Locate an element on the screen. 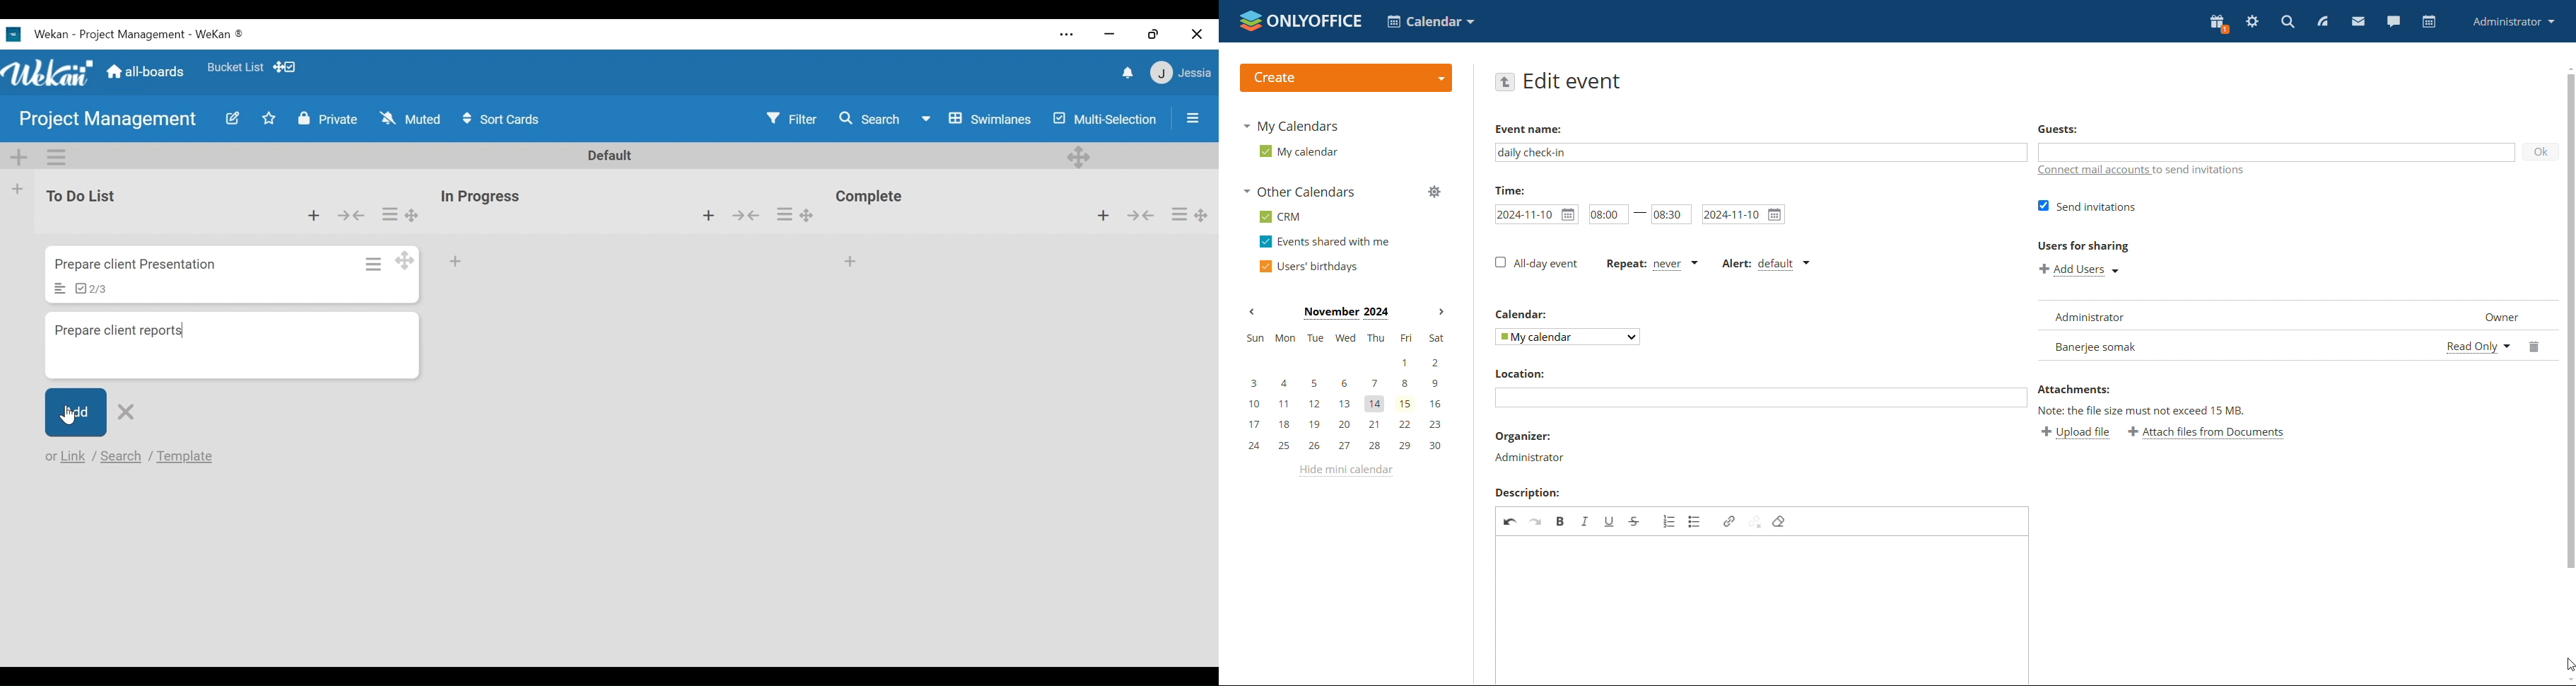 Image resolution: width=2576 pixels, height=700 pixels. cursor is located at coordinates (63, 415).